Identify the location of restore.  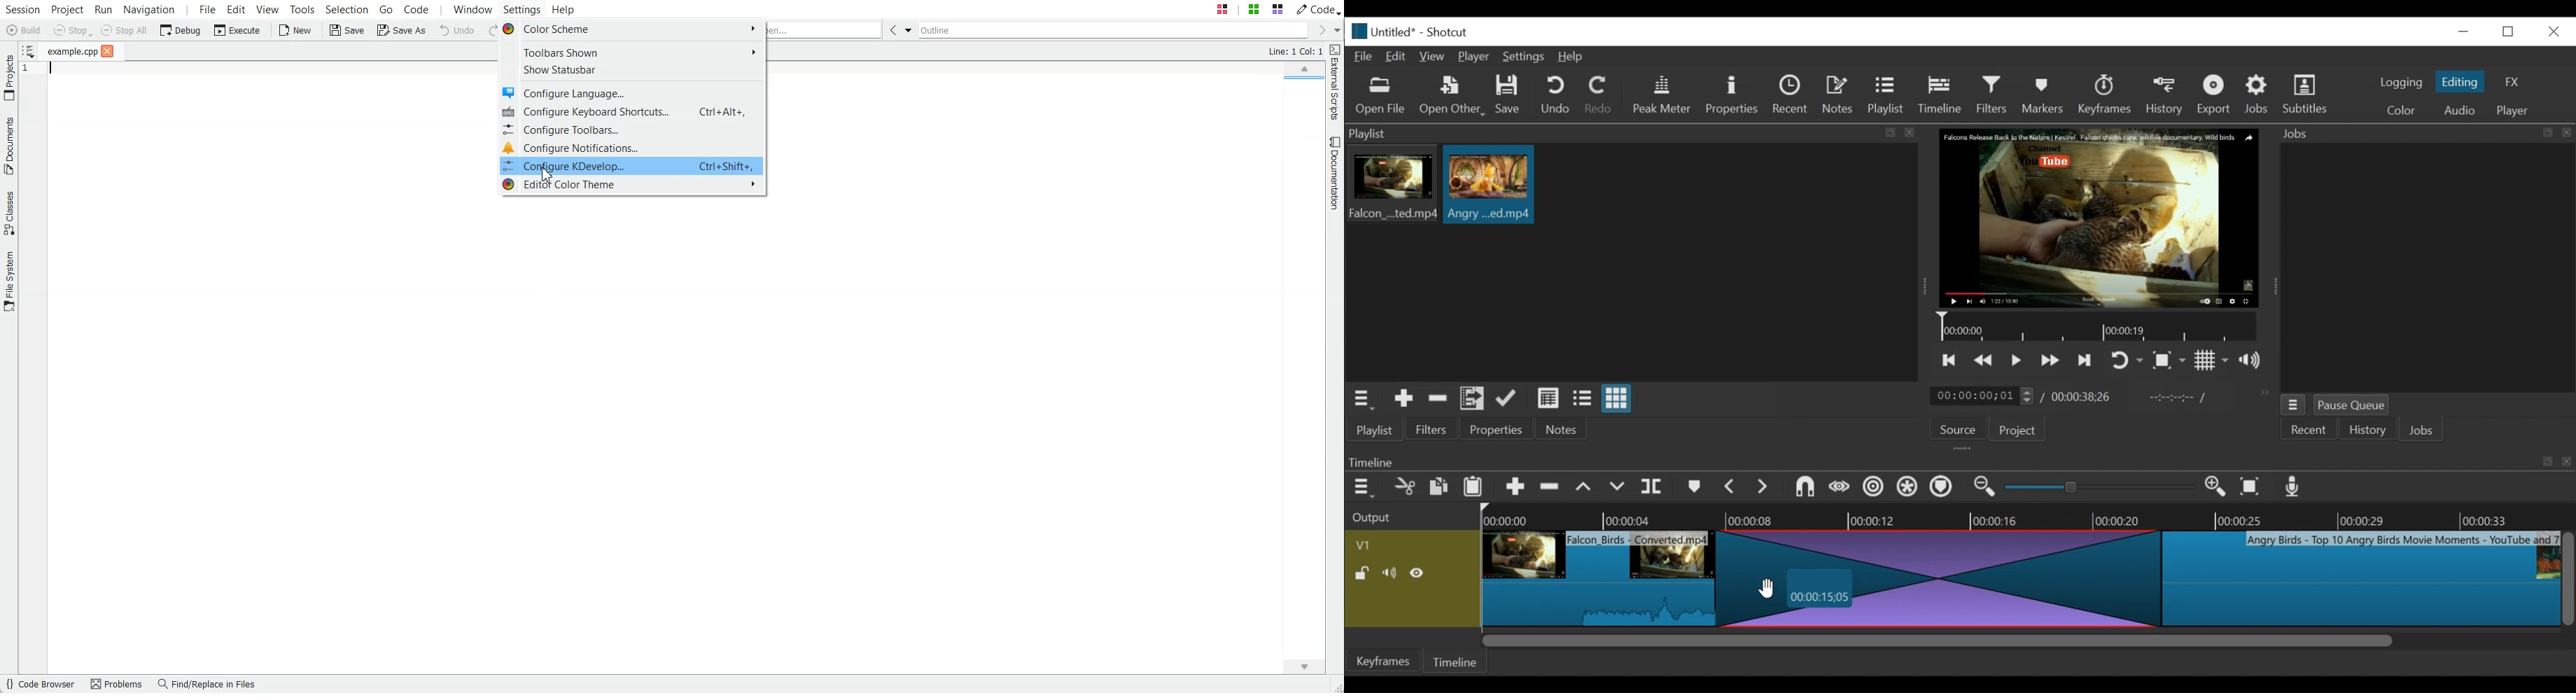
(2512, 30).